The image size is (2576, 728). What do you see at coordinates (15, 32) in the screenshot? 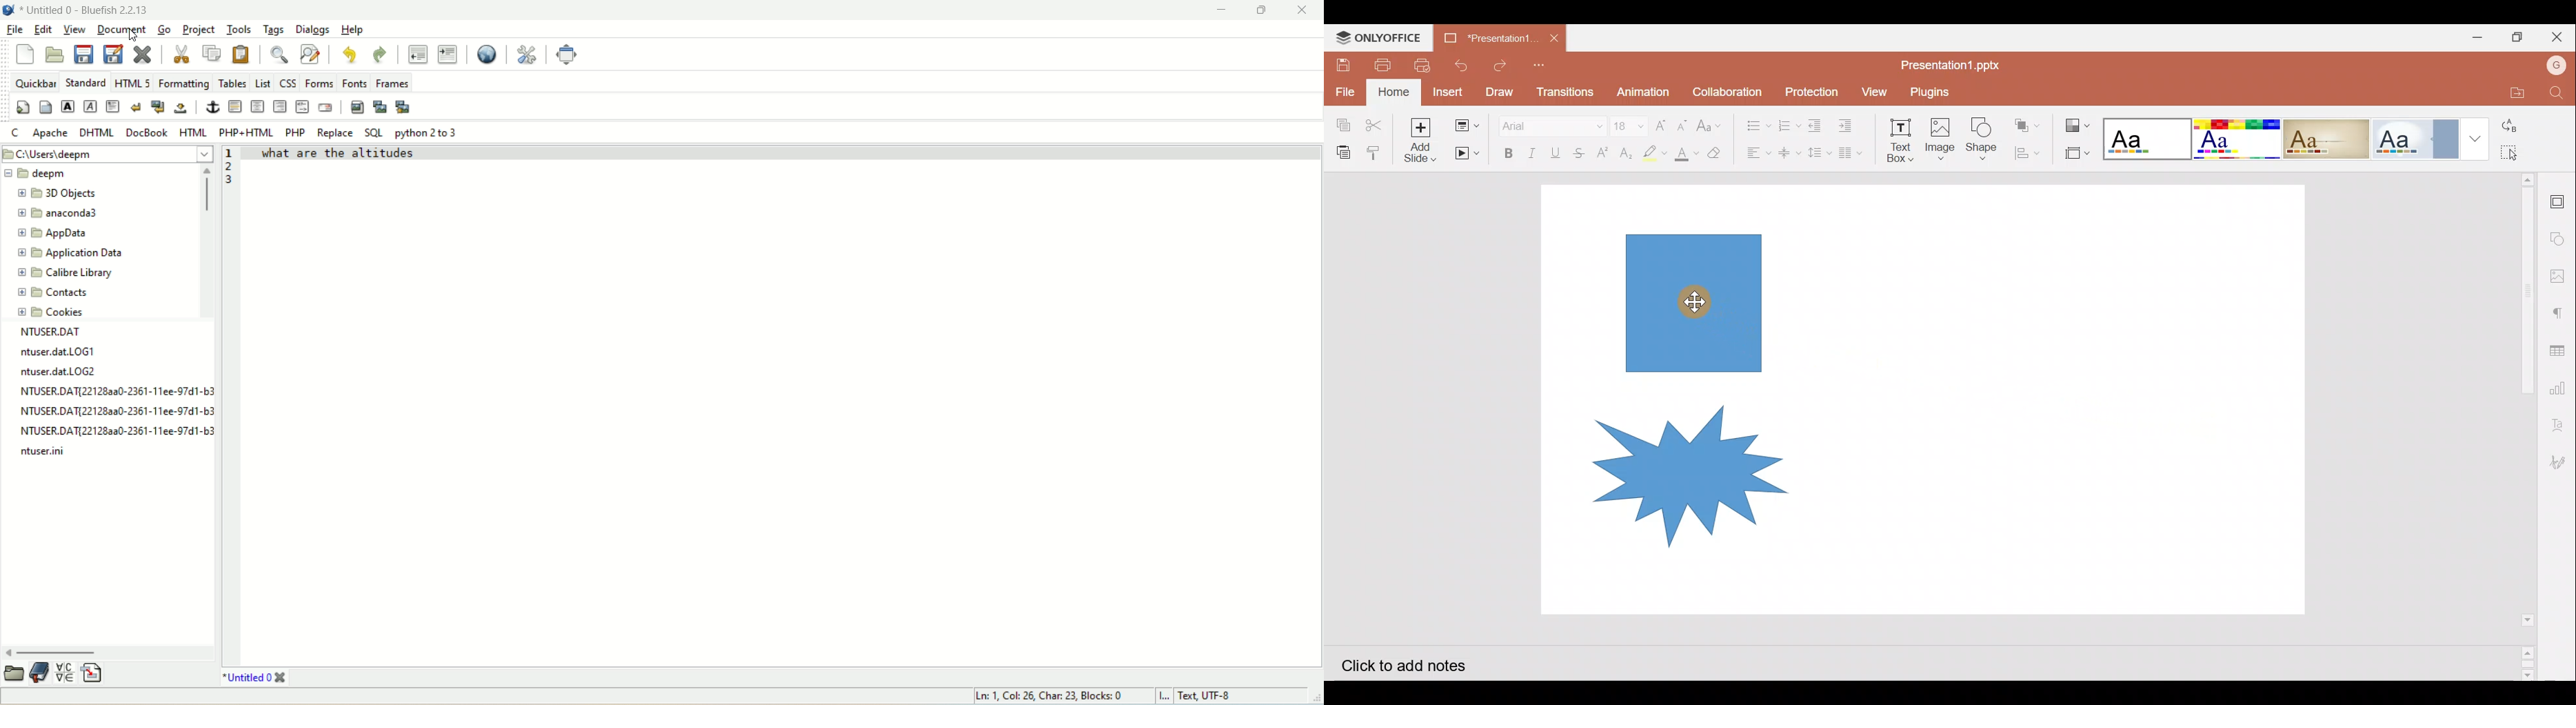
I see `file` at bounding box center [15, 32].